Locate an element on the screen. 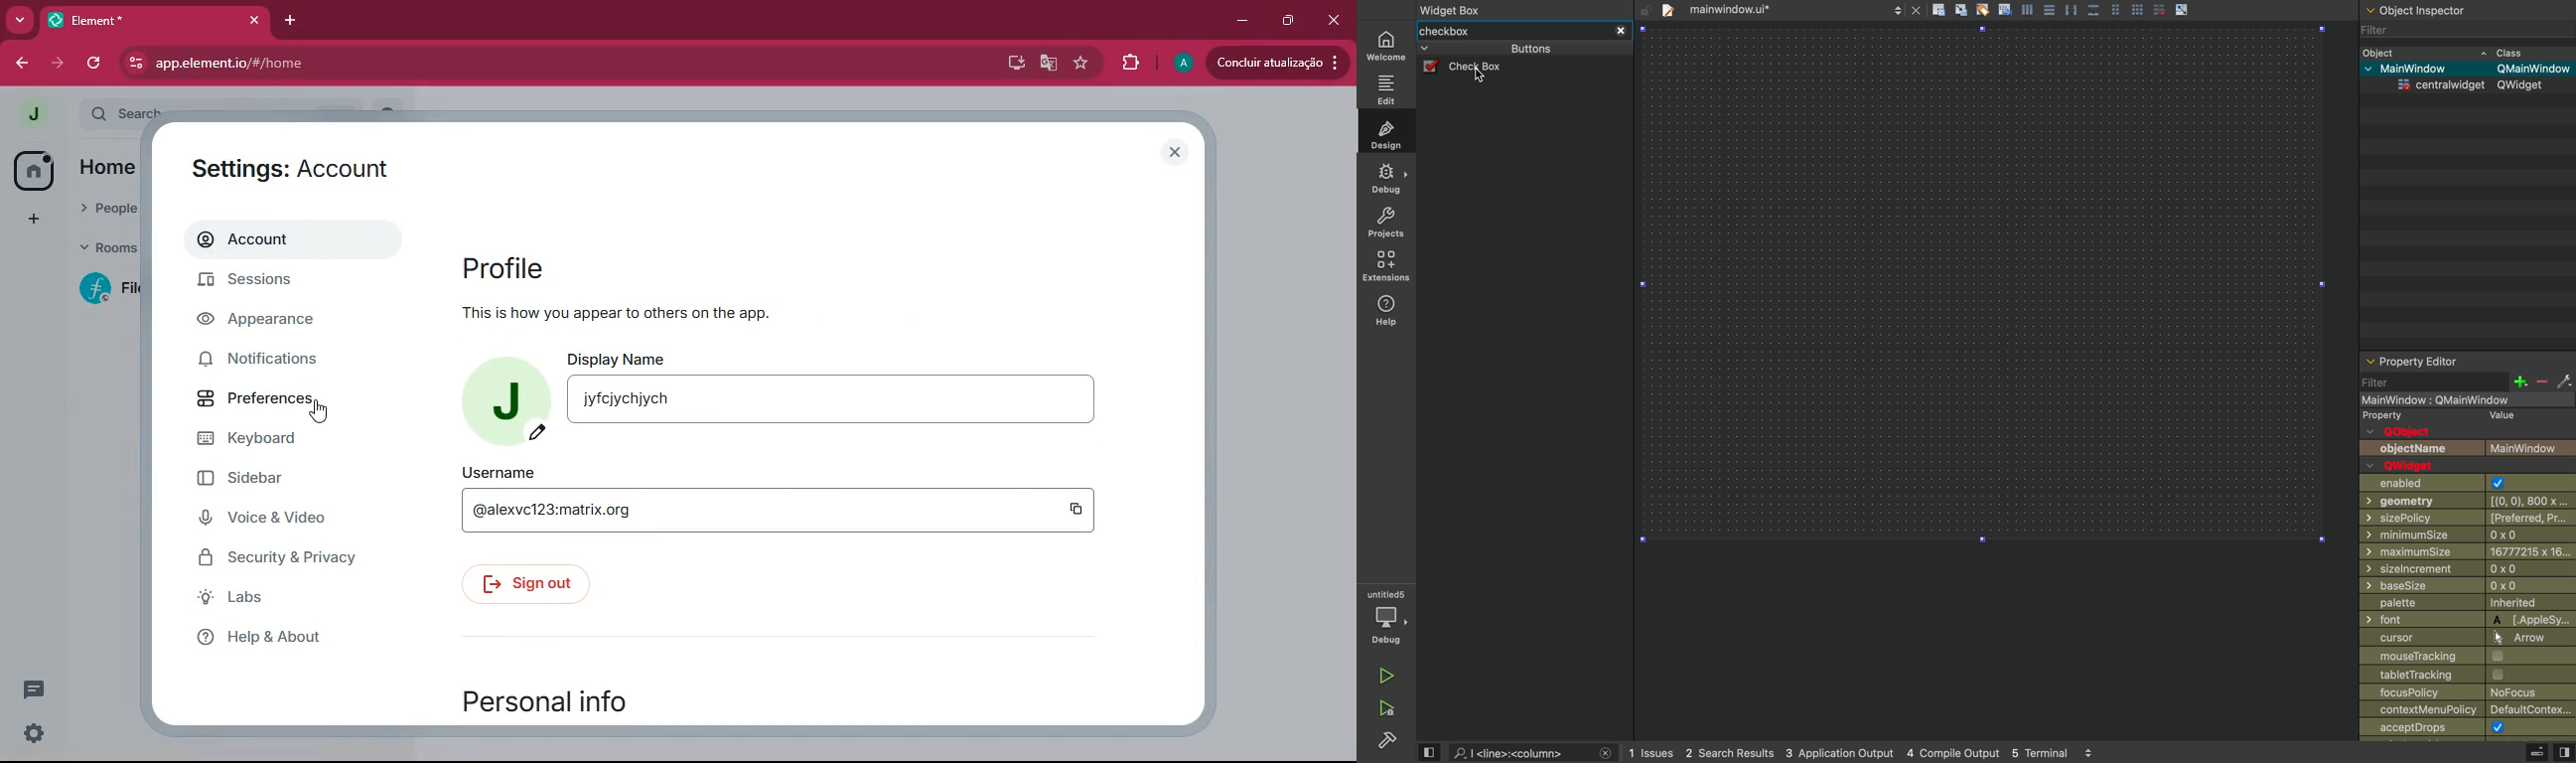  plus is located at coordinates (2520, 382).